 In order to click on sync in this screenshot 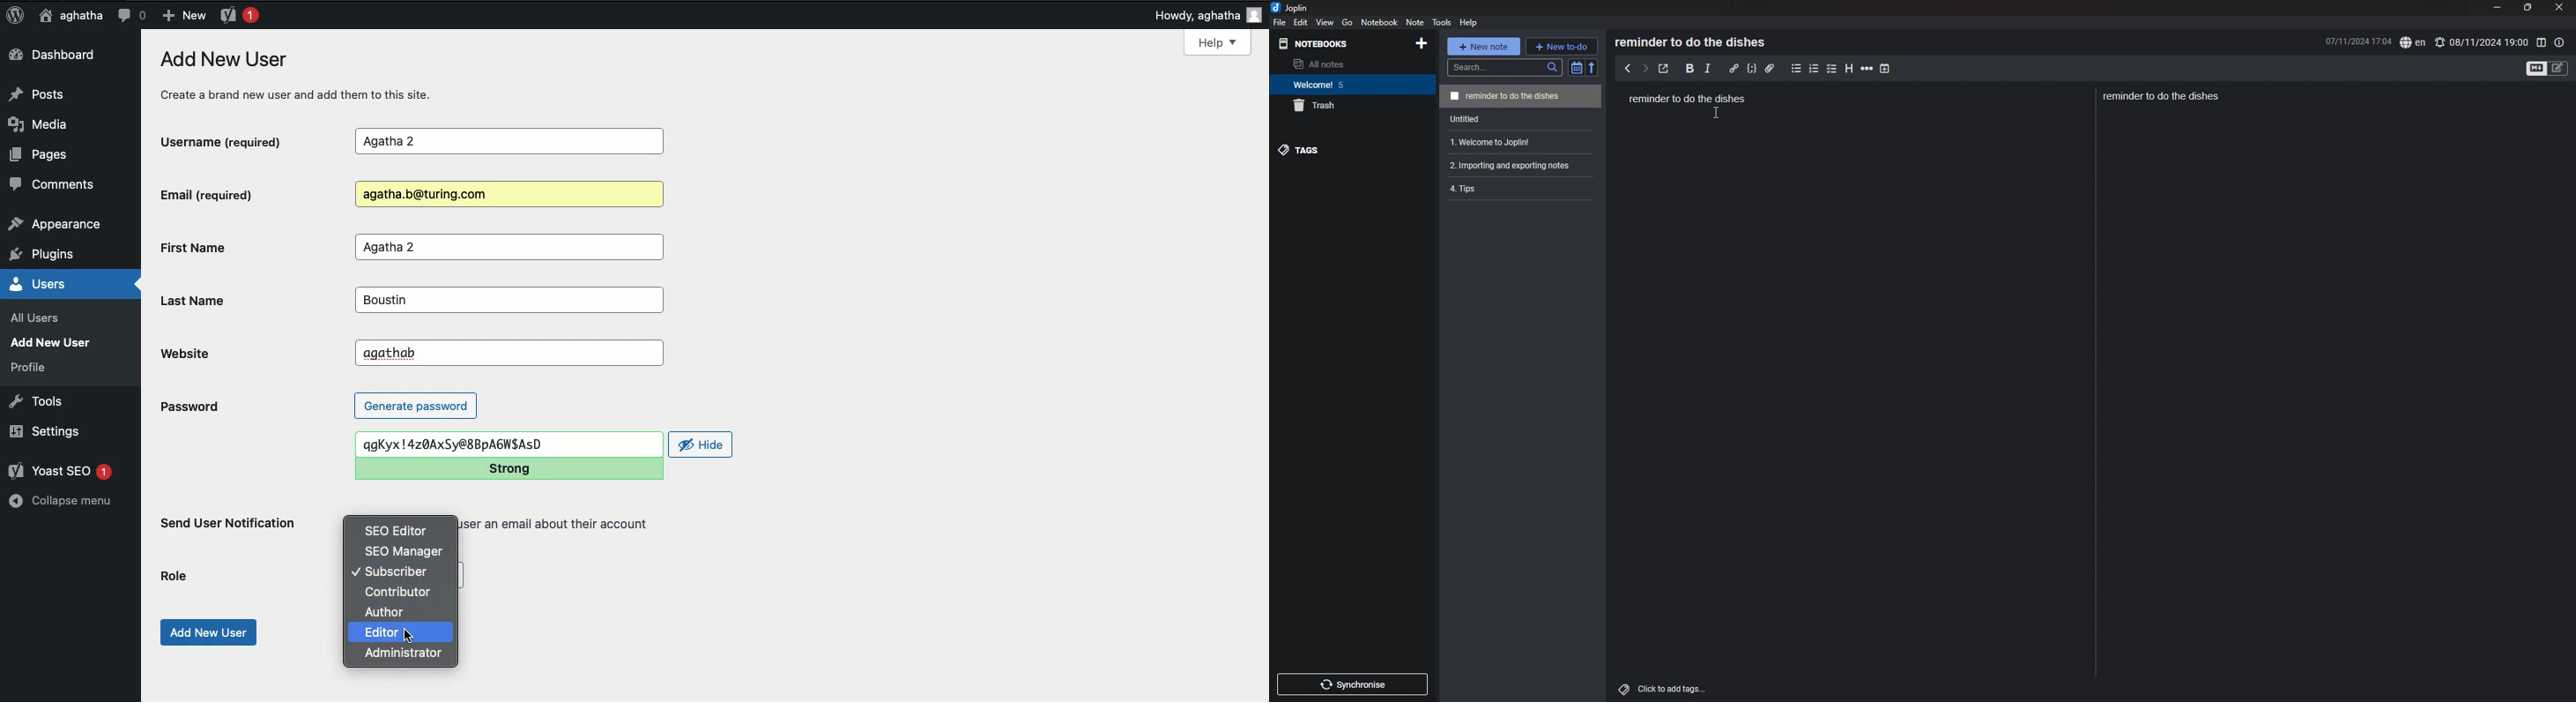, I will do `click(1352, 684)`.